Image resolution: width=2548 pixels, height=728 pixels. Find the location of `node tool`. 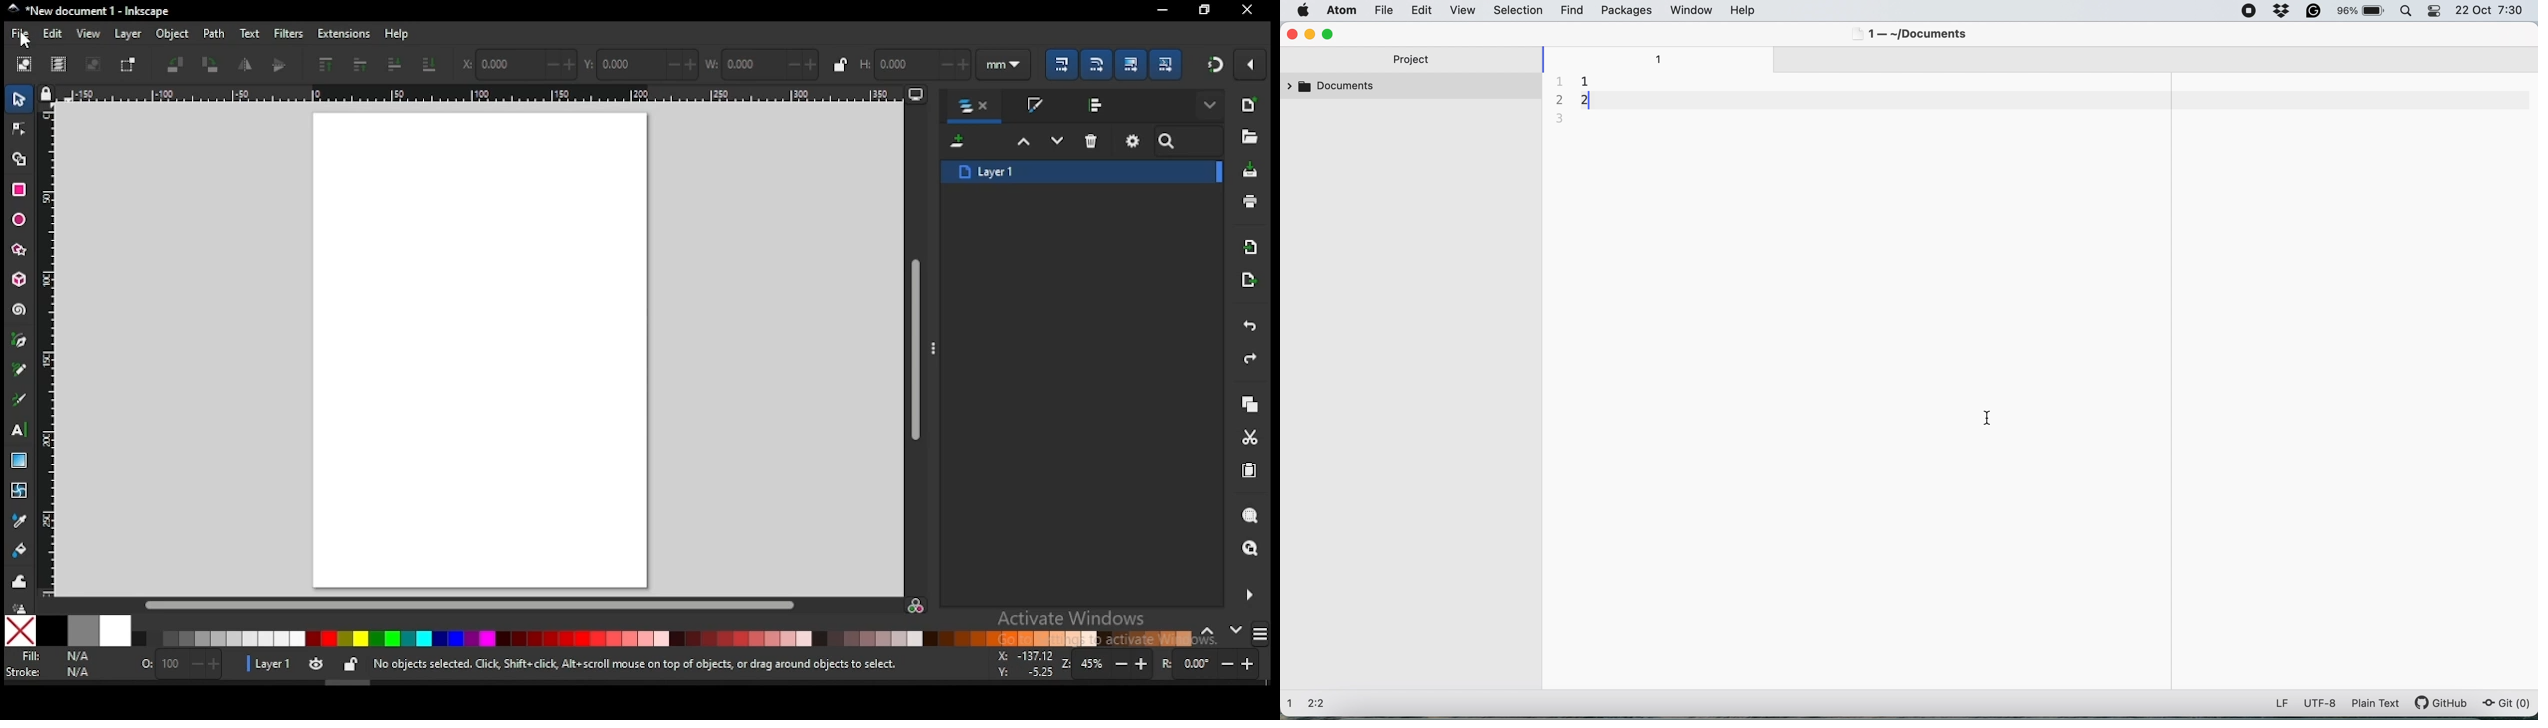

node tool is located at coordinates (20, 128).